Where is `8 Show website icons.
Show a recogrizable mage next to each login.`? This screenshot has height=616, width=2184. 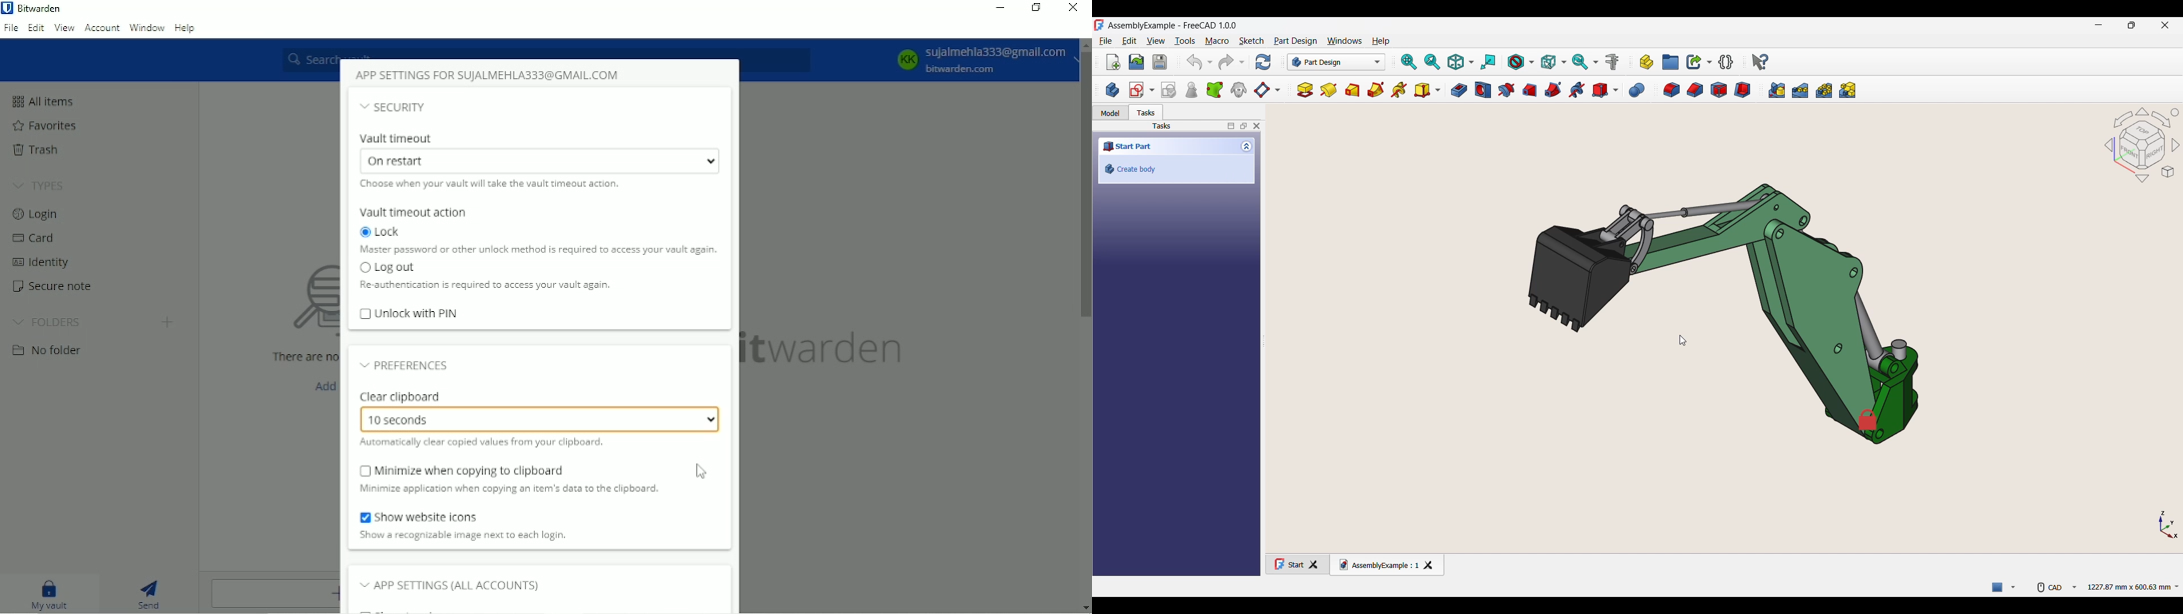 8 Show website icons.
Show a recogrizable mage next to each login. is located at coordinates (489, 528).